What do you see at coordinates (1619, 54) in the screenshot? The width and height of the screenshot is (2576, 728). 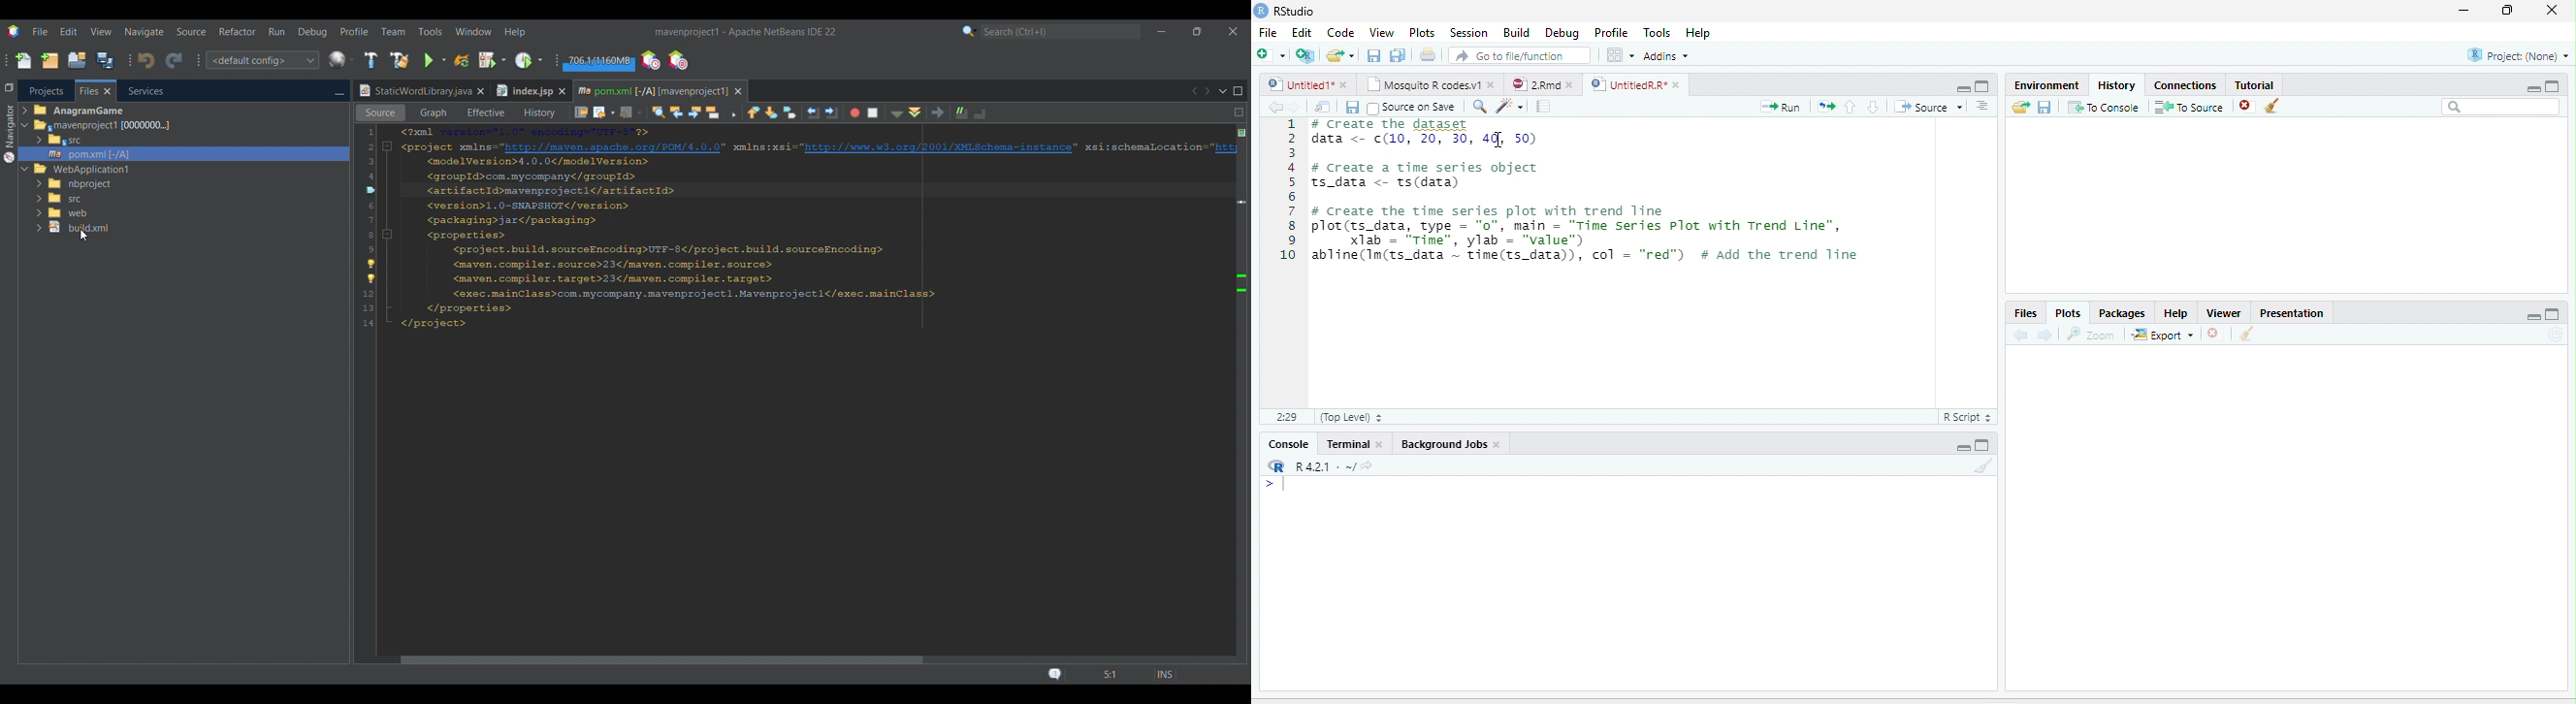 I see `Workspace panes` at bounding box center [1619, 54].